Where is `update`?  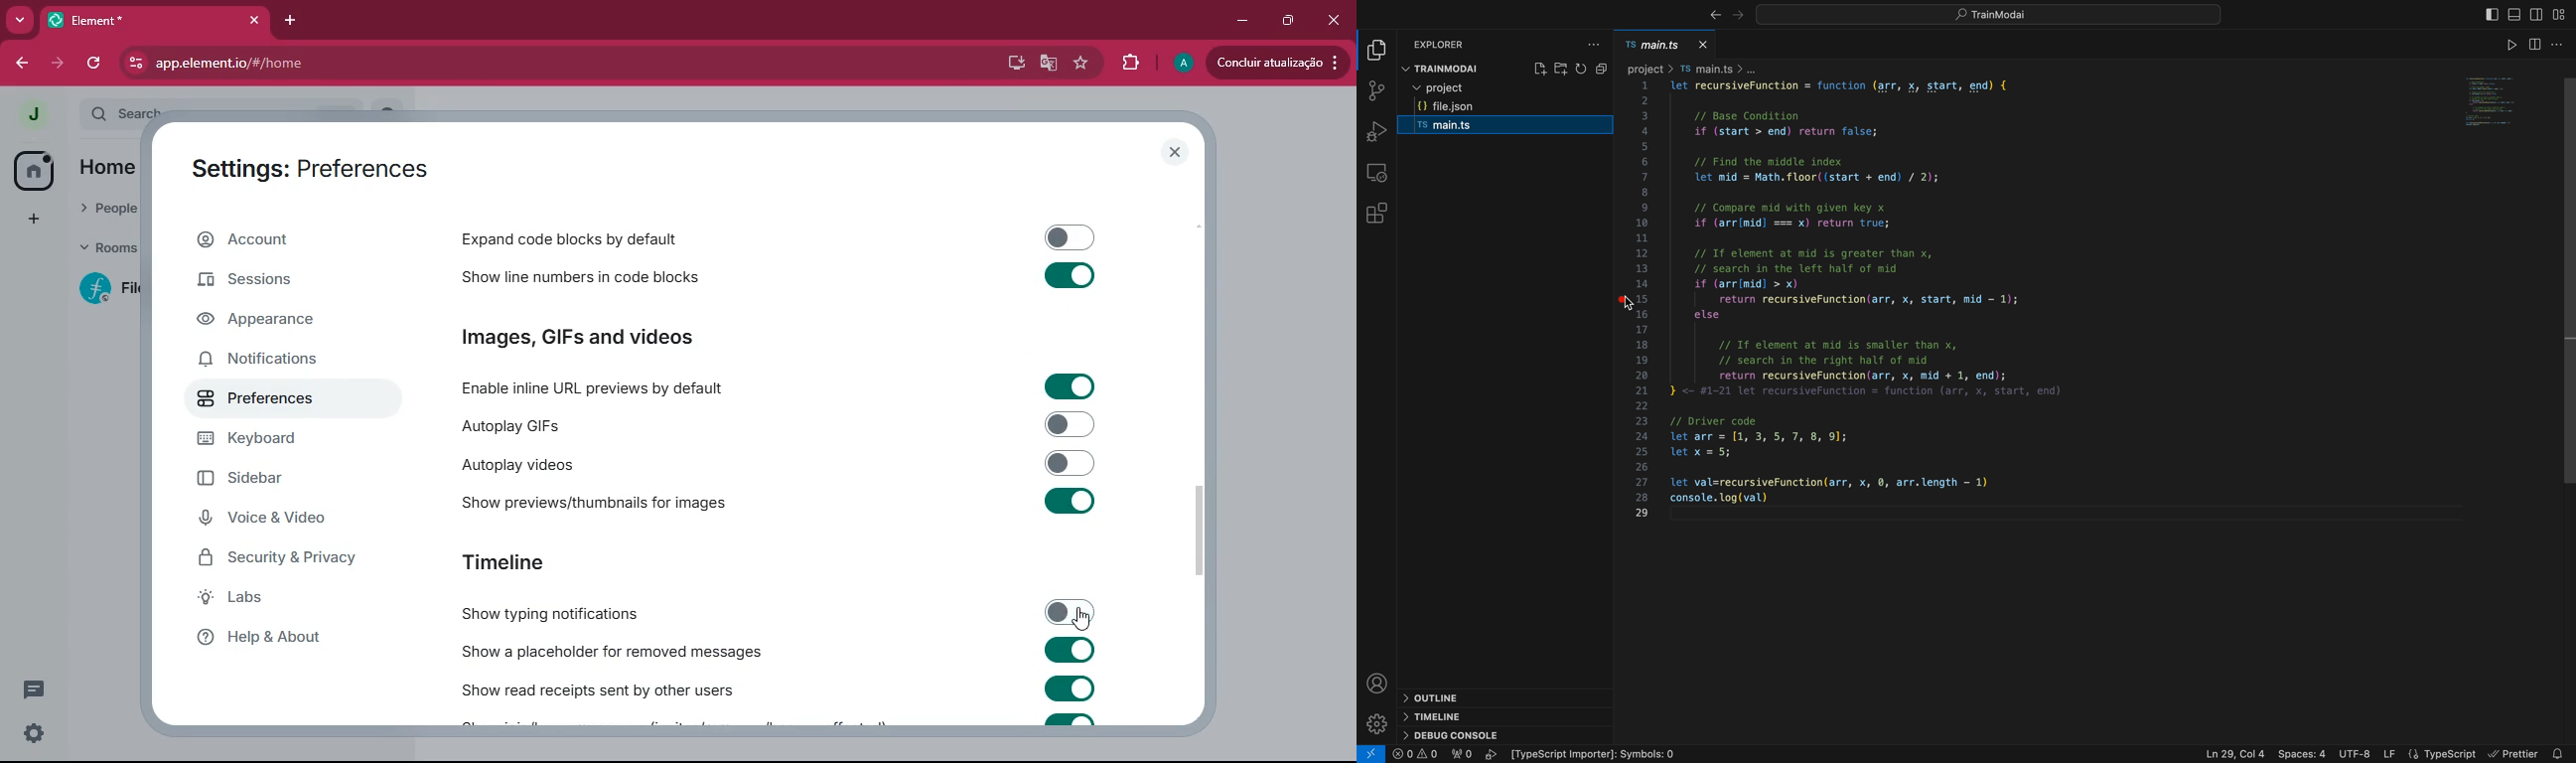
update is located at coordinates (1277, 61).